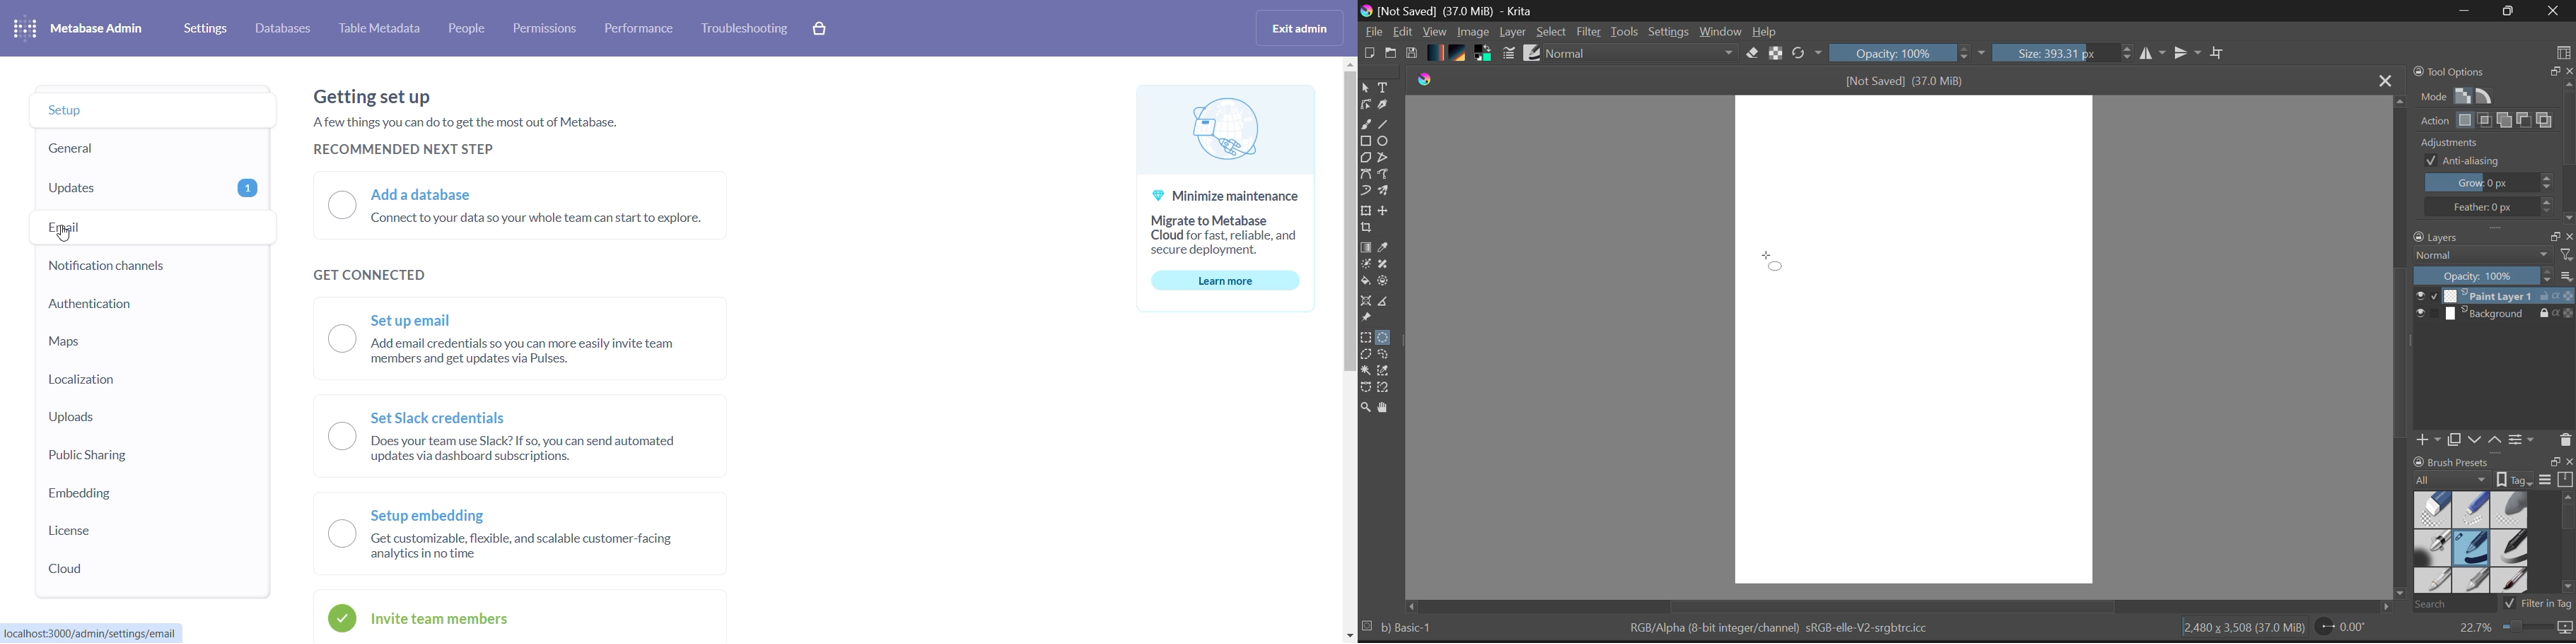  I want to click on Vertical Mirror Flip, so click(2154, 54).